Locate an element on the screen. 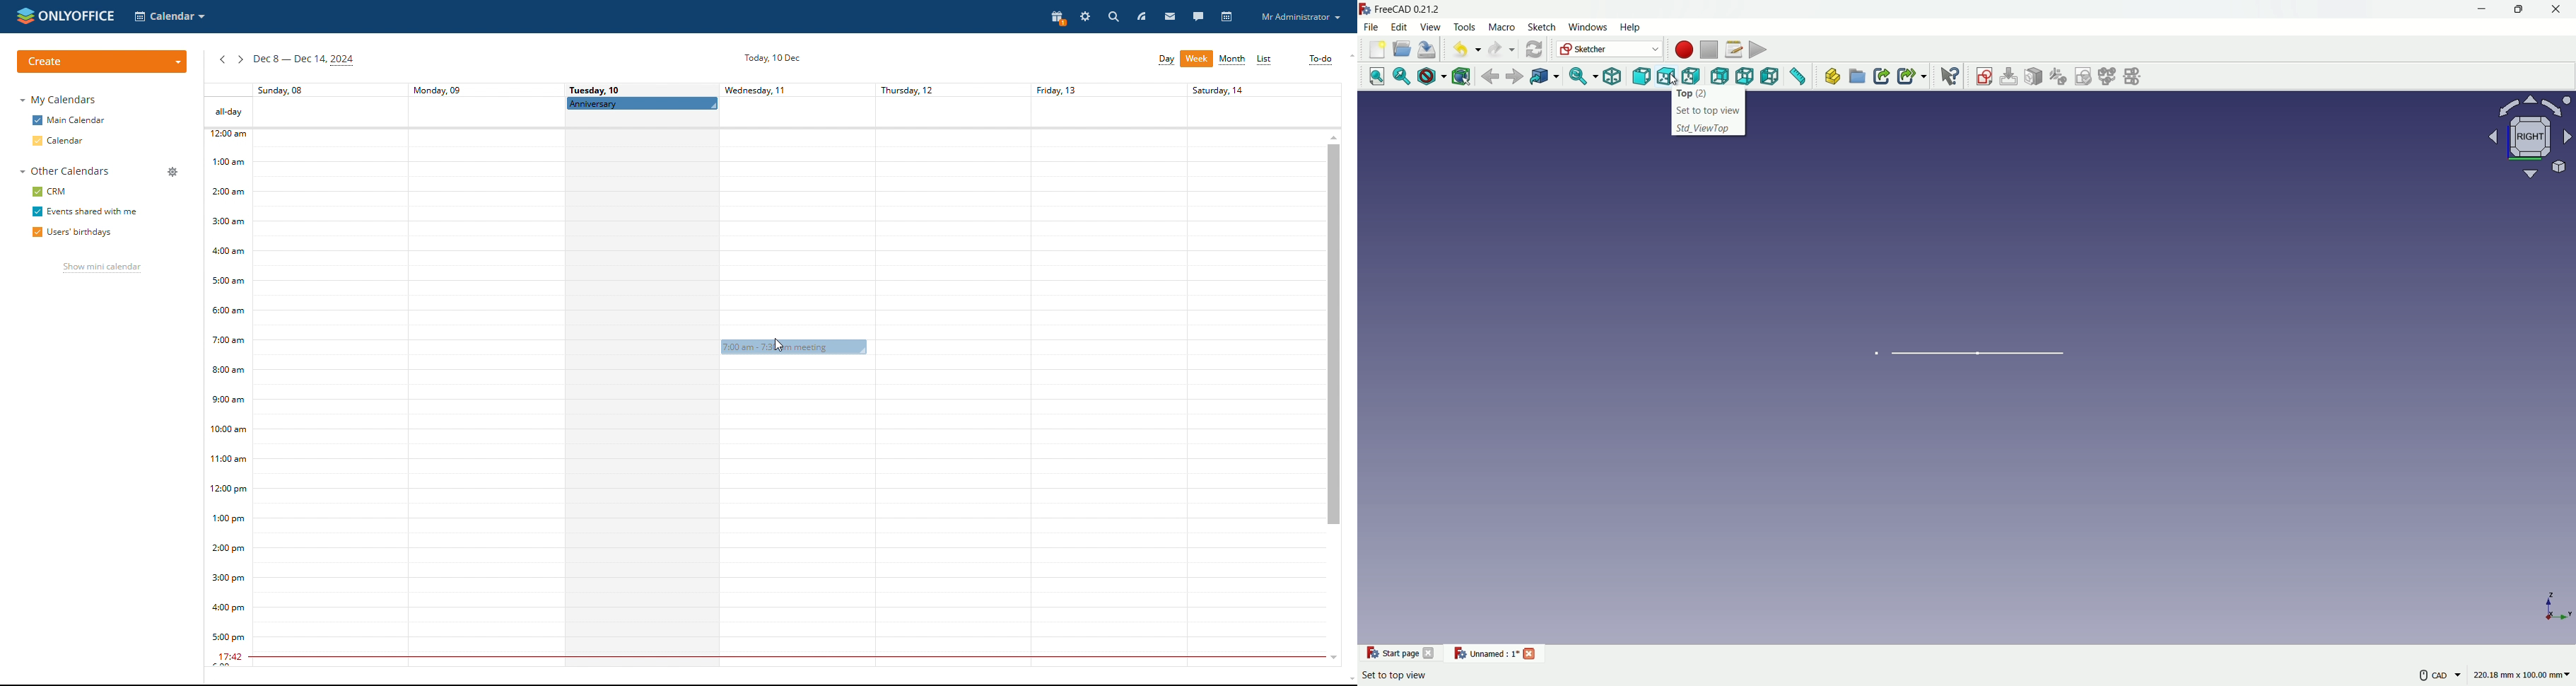 The width and height of the screenshot is (2576, 700). next week is located at coordinates (240, 60).